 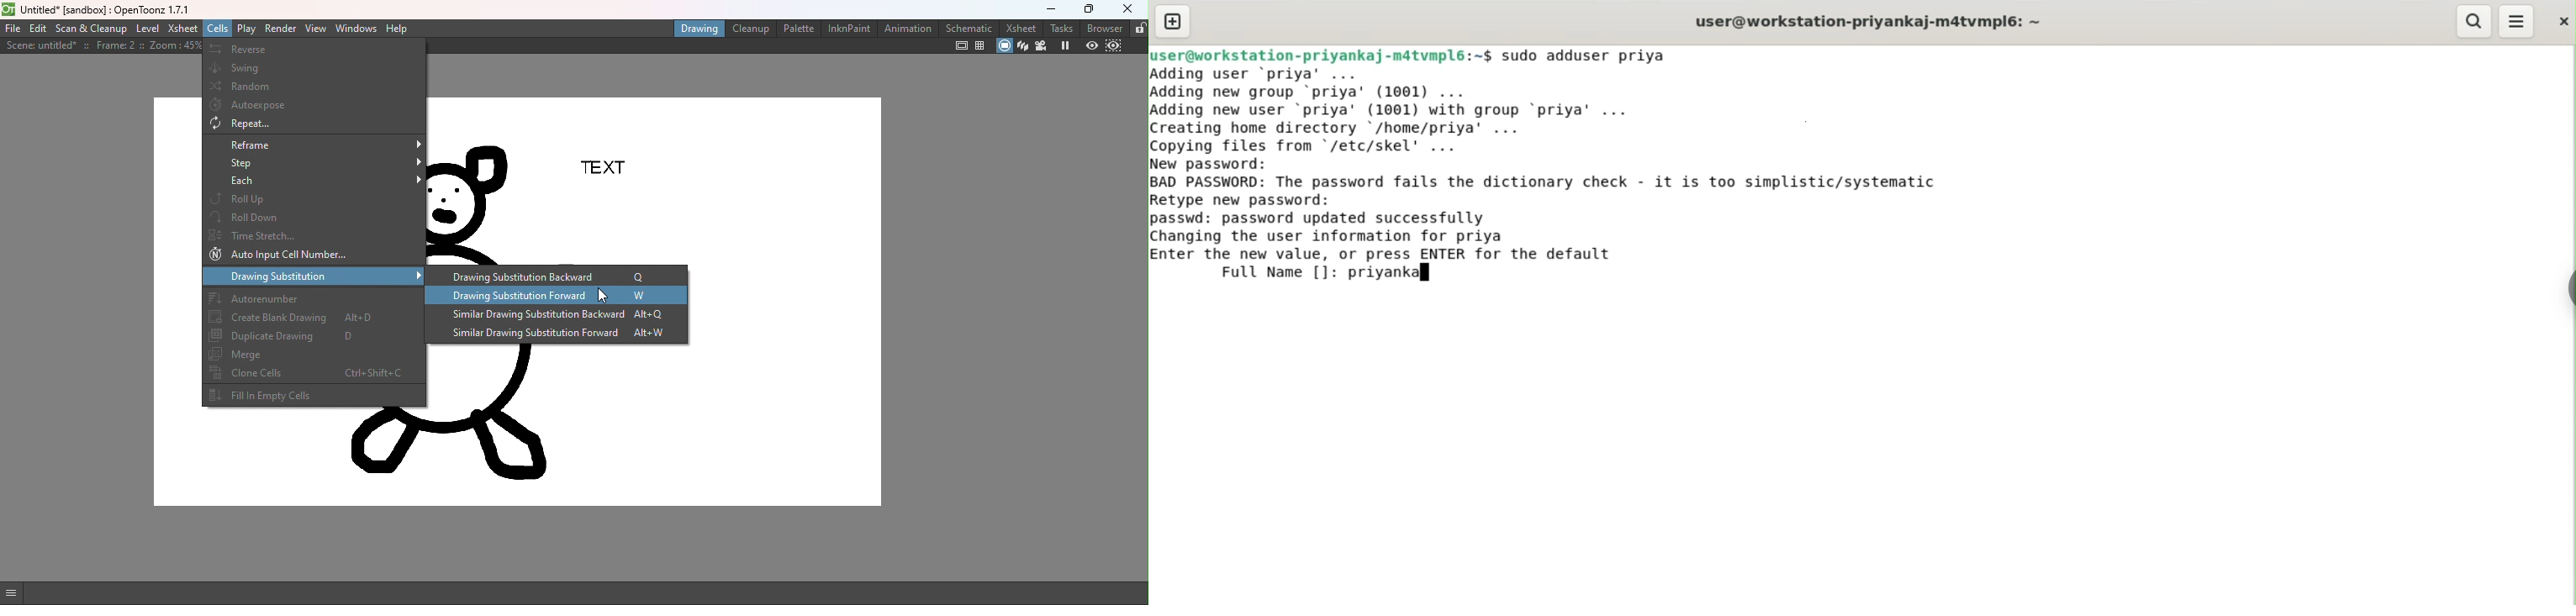 I want to click on Swing, so click(x=318, y=70).